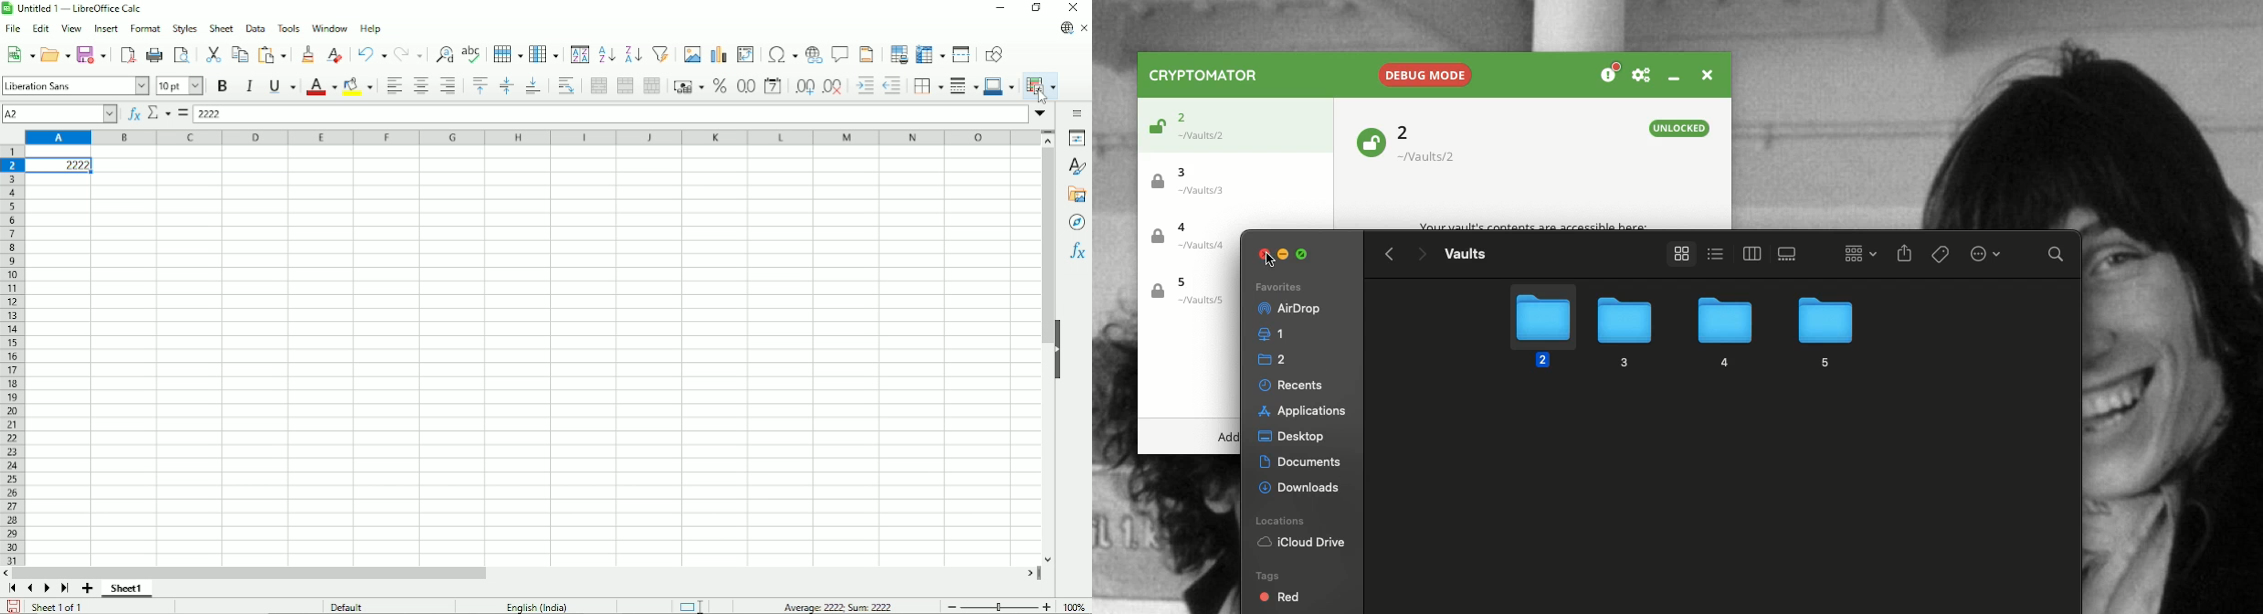 The height and width of the screenshot is (616, 2268). I want to click on Unmerge cells, so click(651, 86).